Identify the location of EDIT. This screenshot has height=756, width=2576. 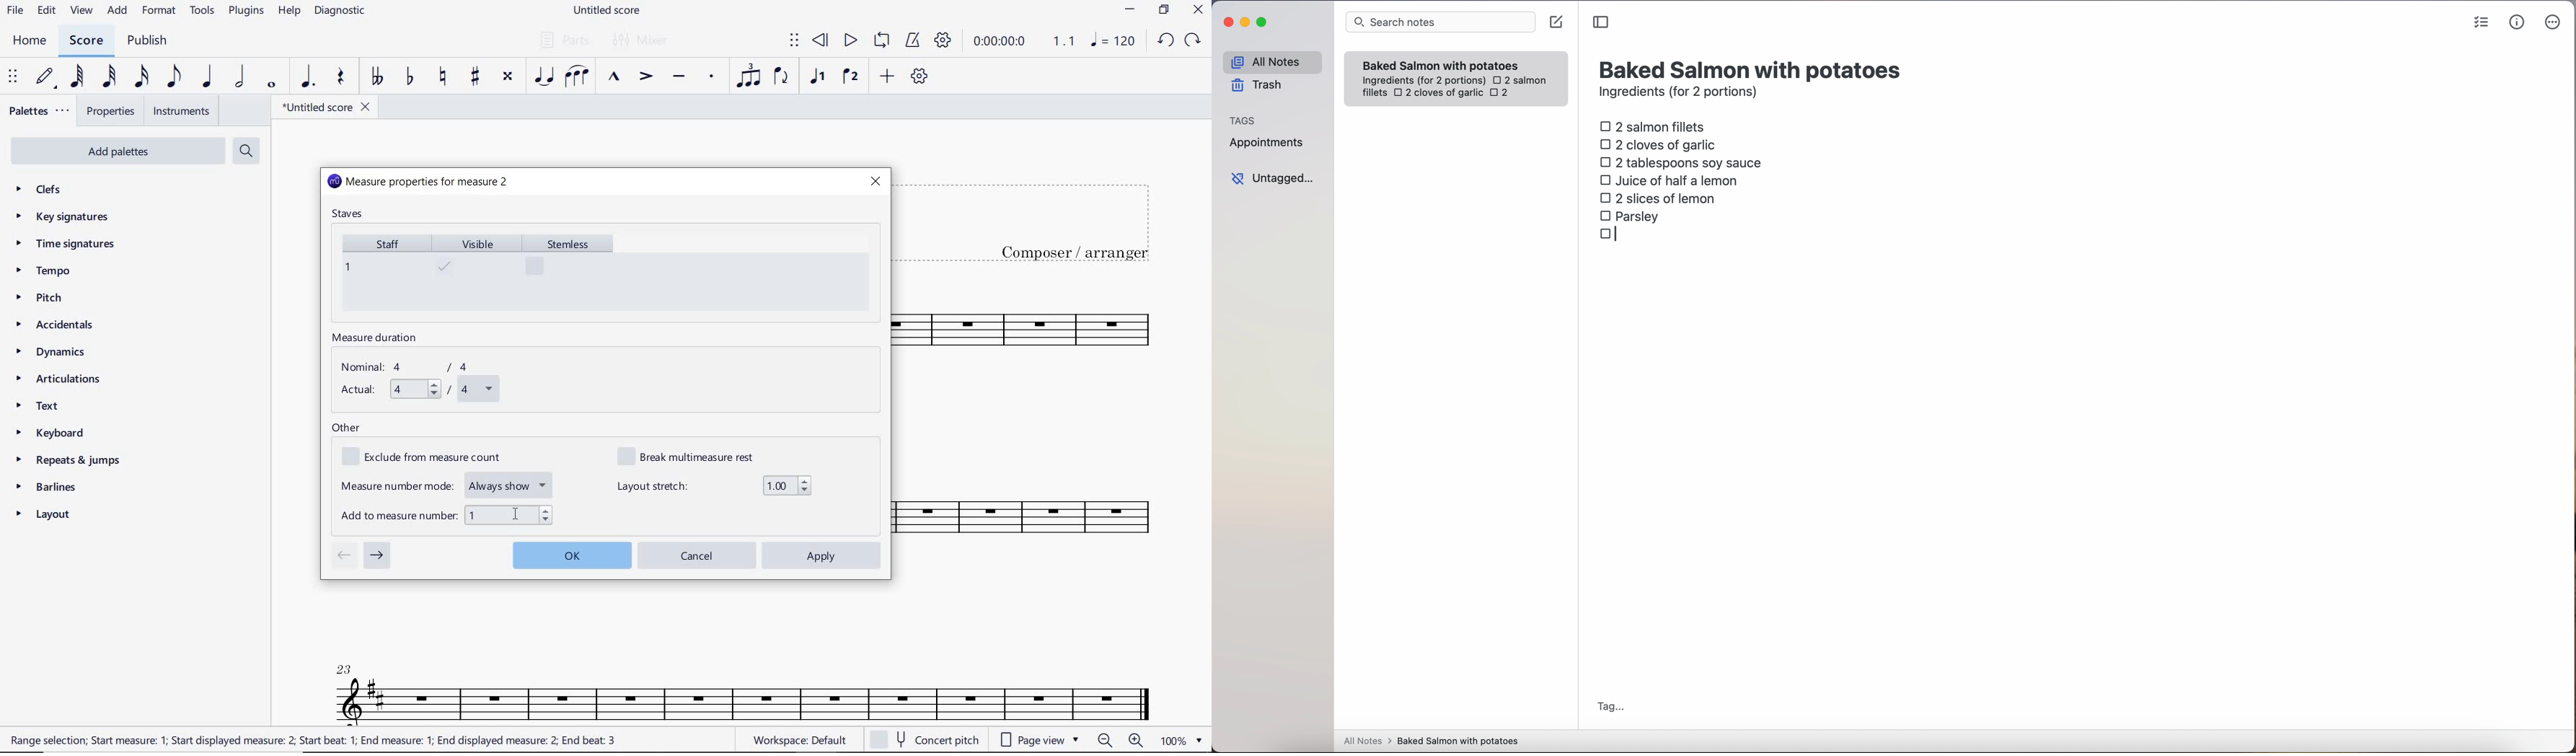
(46, 12).